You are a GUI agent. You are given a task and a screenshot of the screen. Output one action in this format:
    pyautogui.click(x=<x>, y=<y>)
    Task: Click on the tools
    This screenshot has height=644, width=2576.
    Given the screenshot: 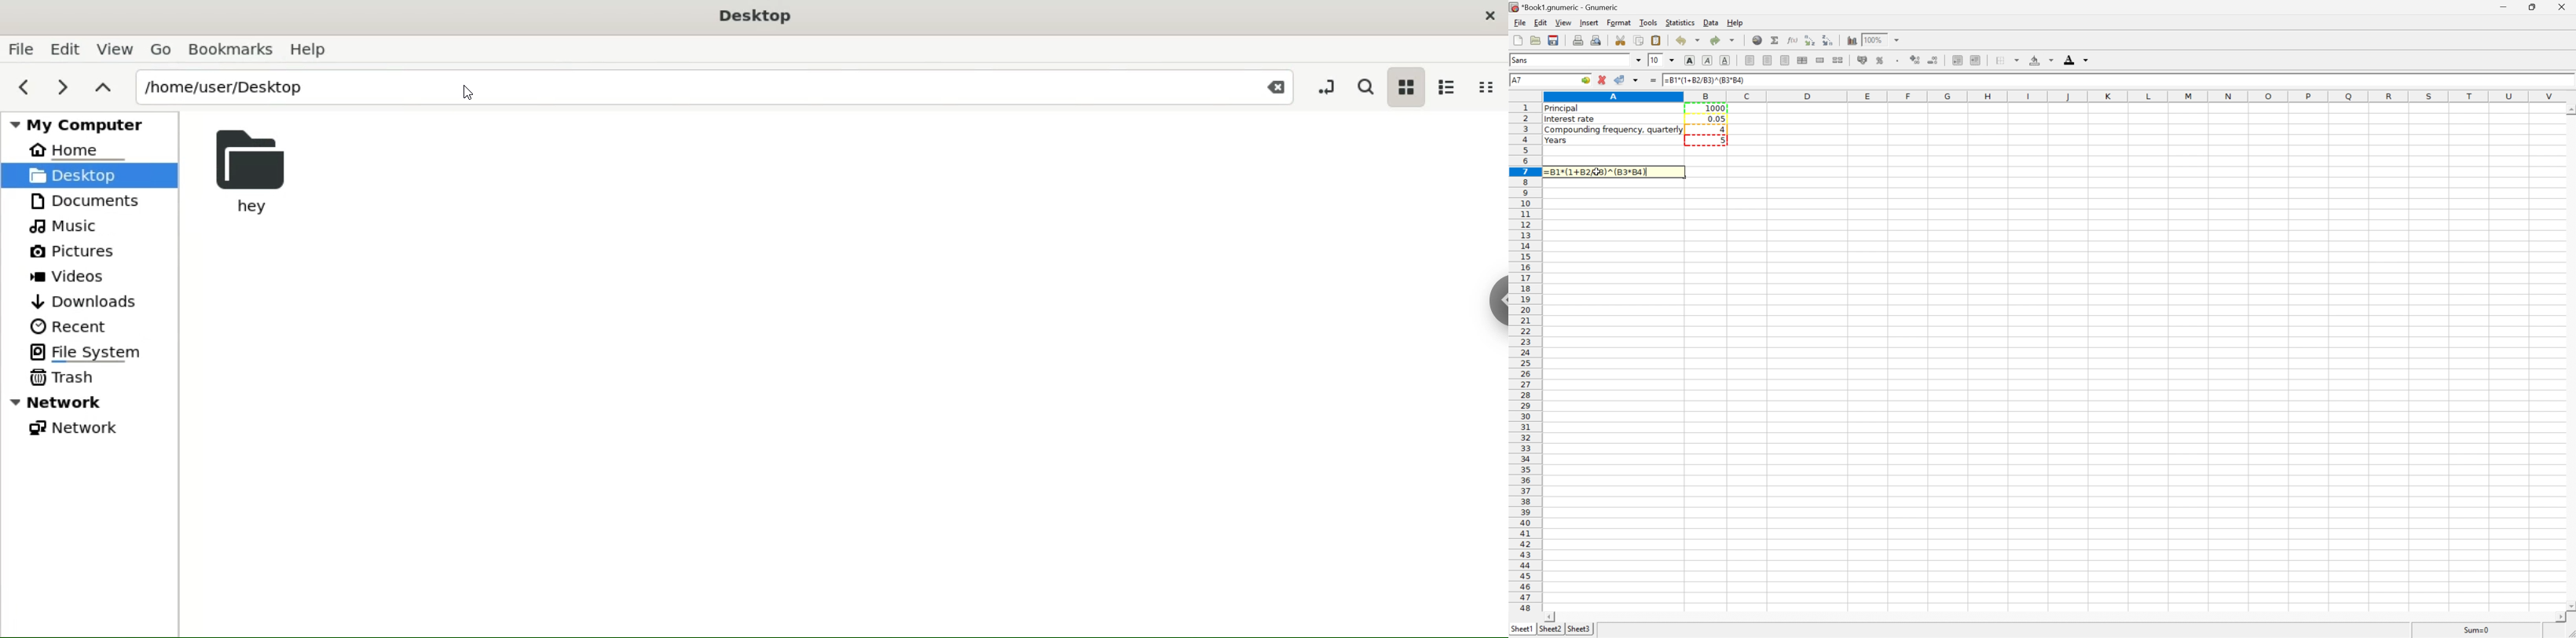 What is the action you would take?
    pyautogui.click(x=1649, y=22)
    